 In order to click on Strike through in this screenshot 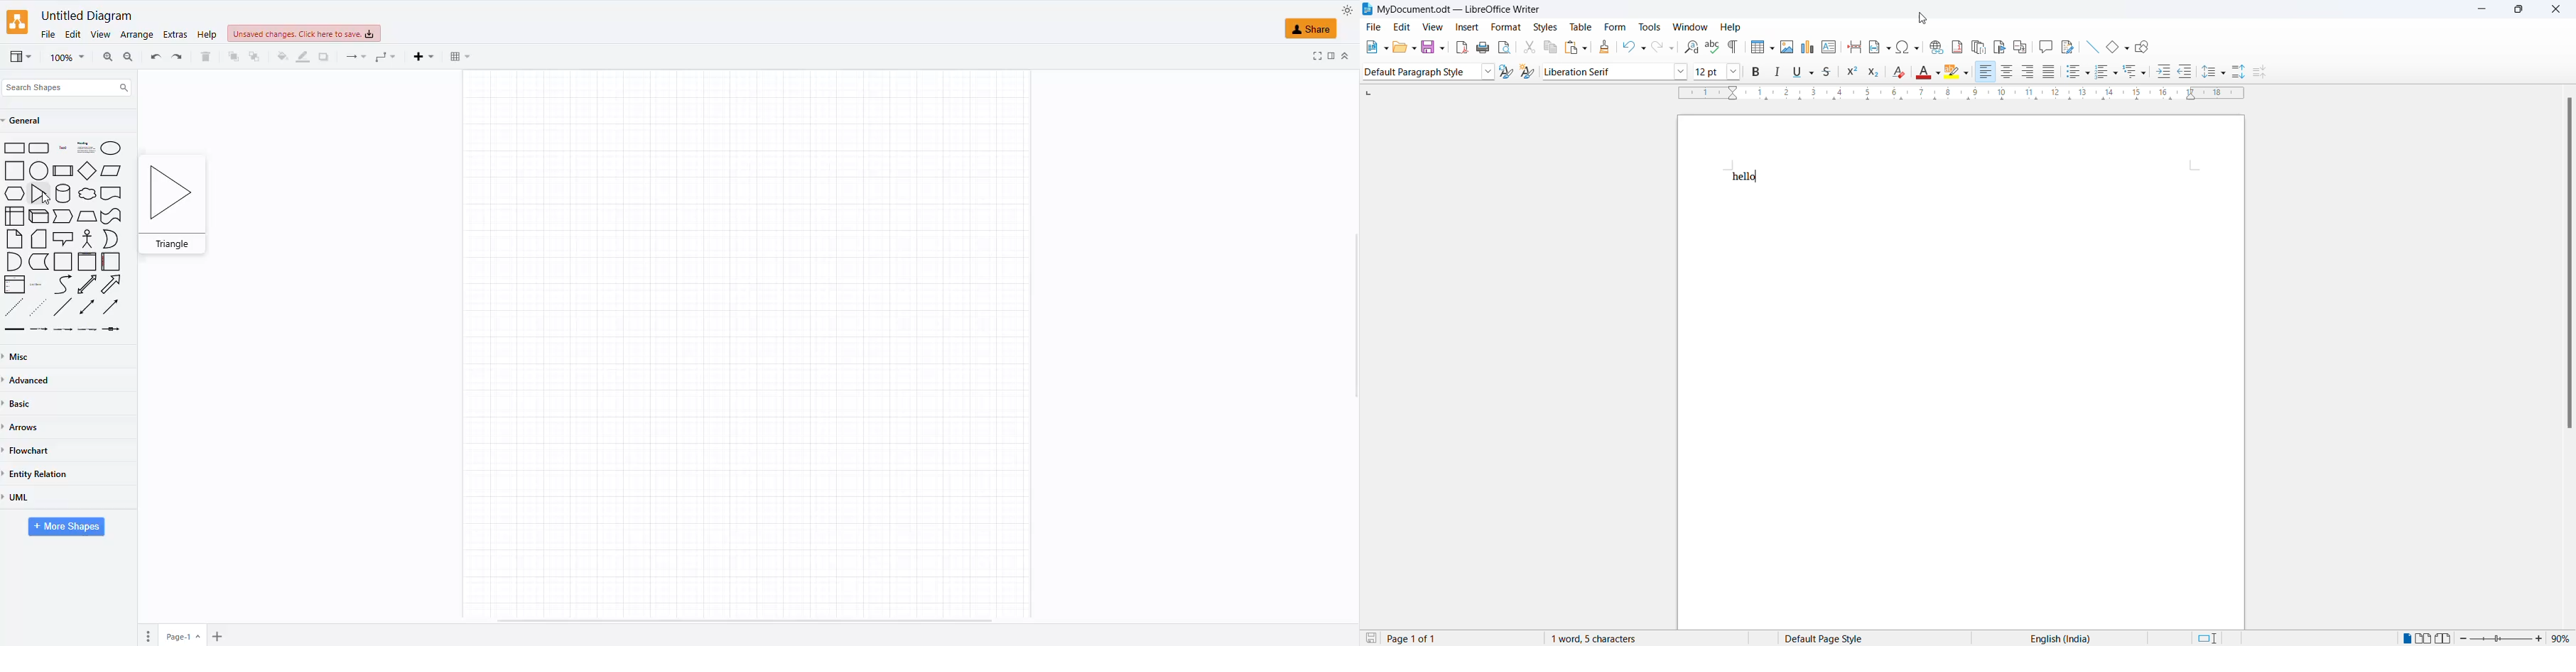, I will do `click(1826, 74)`.